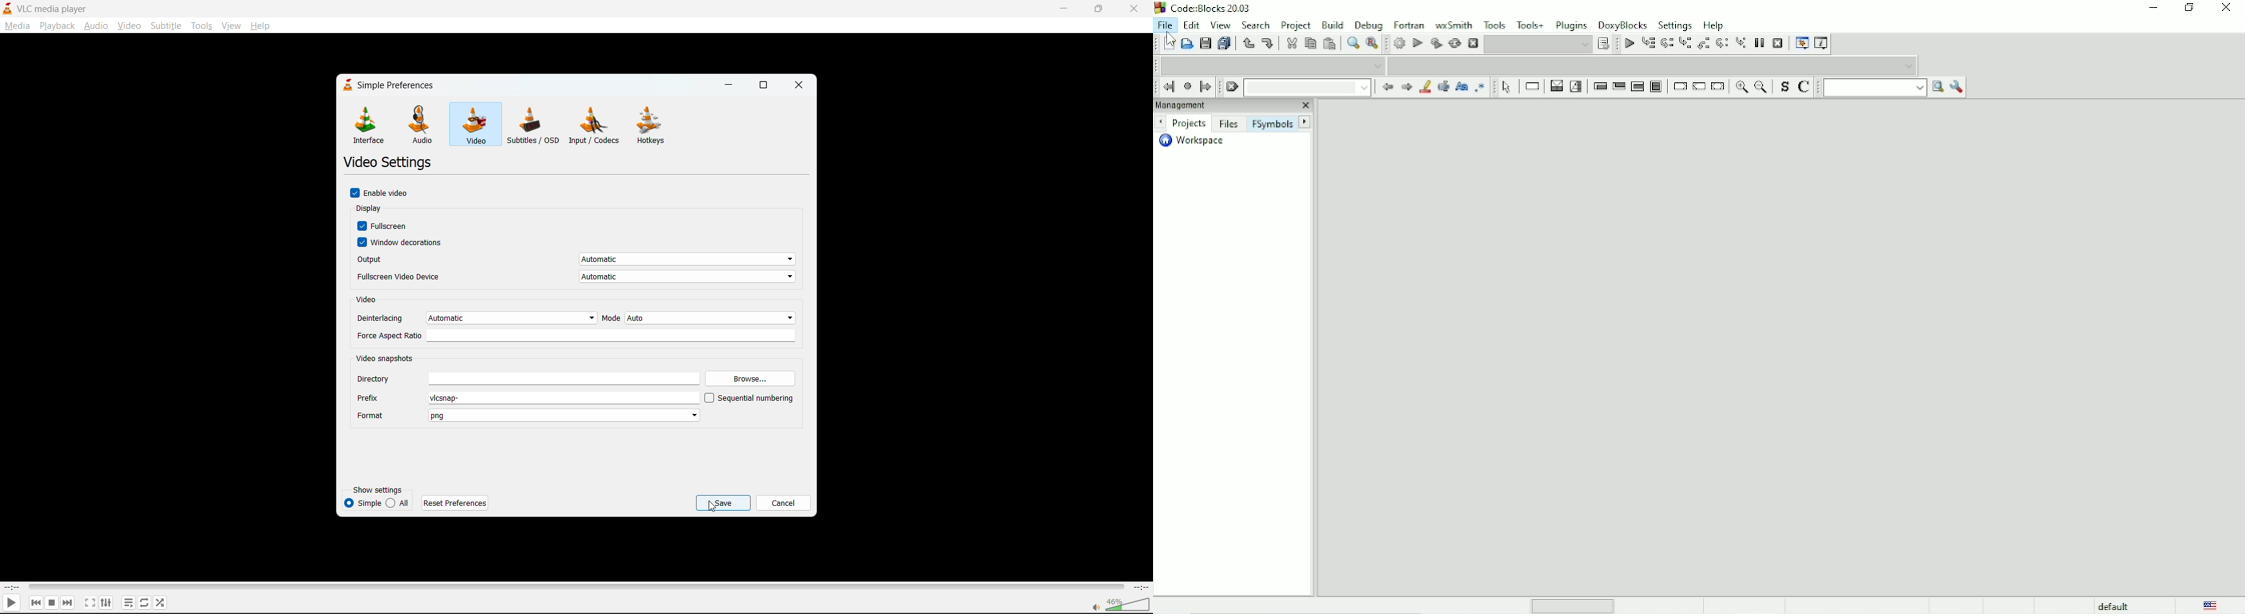 The height and width of the screenshot is (616, 2268). What do you see at coordinates (1332, 25) in the screenshot?
I see `Build` at bounding box center [1332, 25].